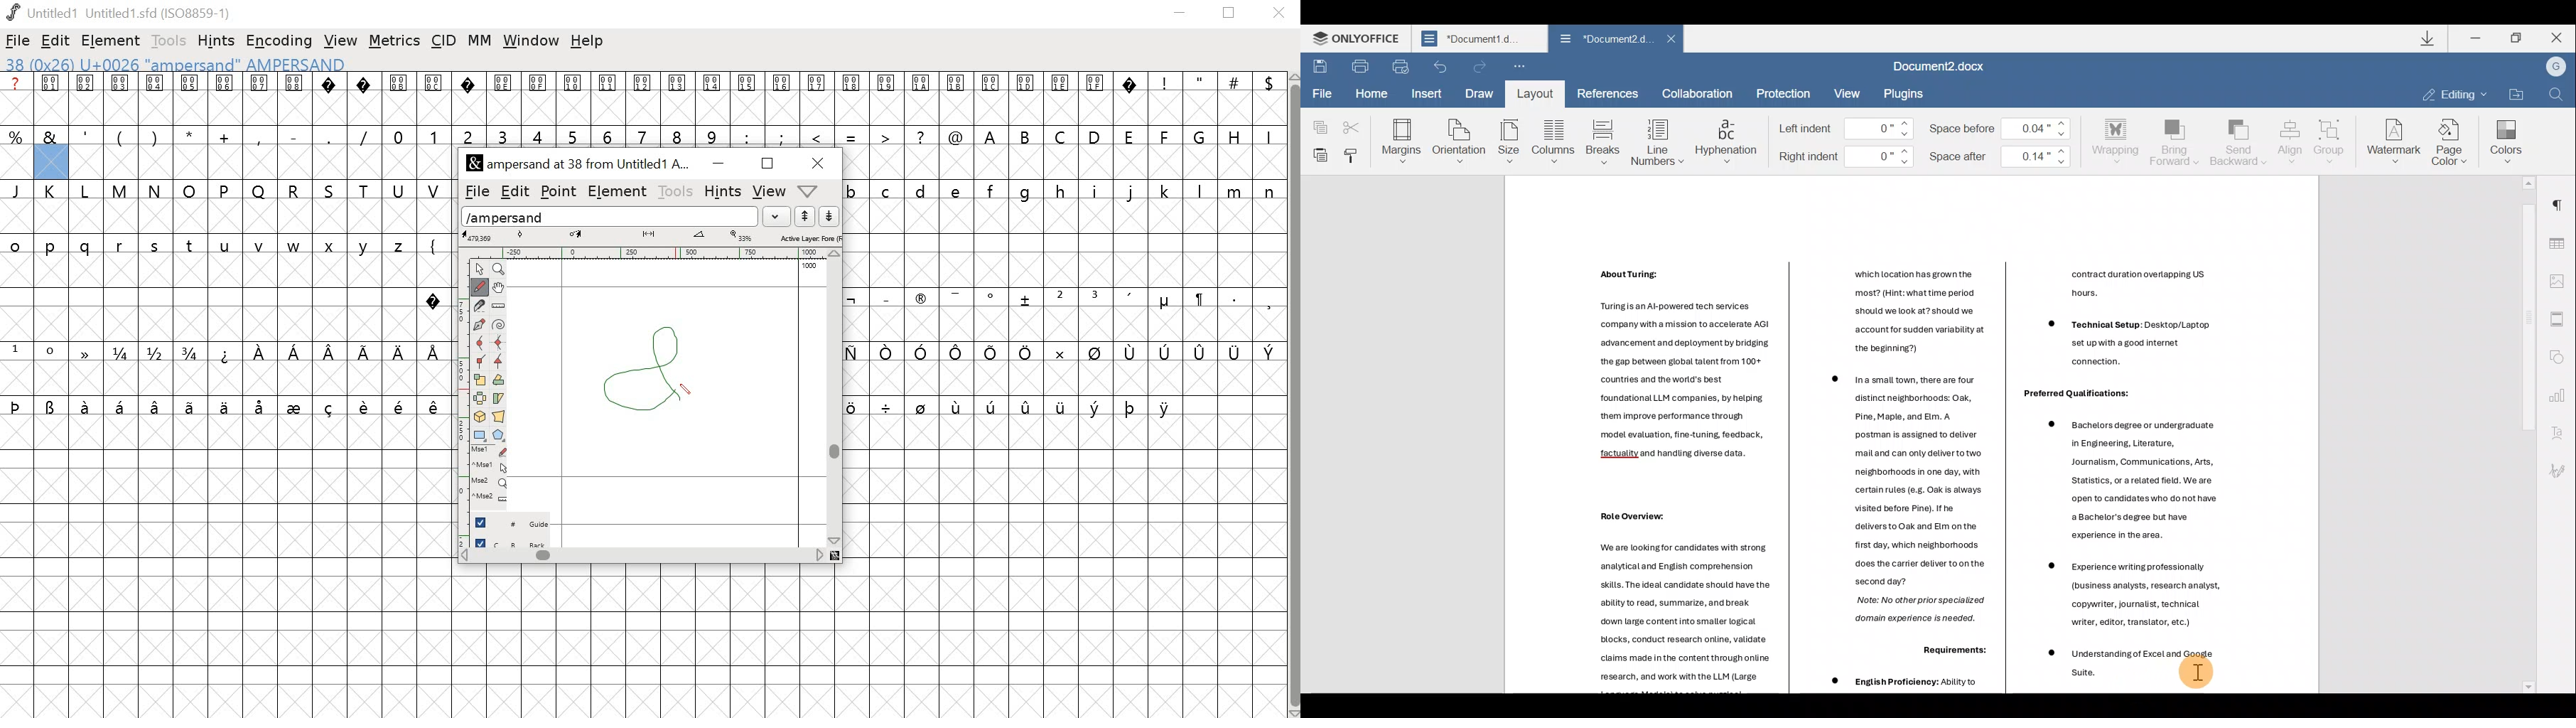 The image size is (2576, 728). What do you see at coordinates (18, 41) in the screenshot?
I see `file` at bounding box center [18, 41].